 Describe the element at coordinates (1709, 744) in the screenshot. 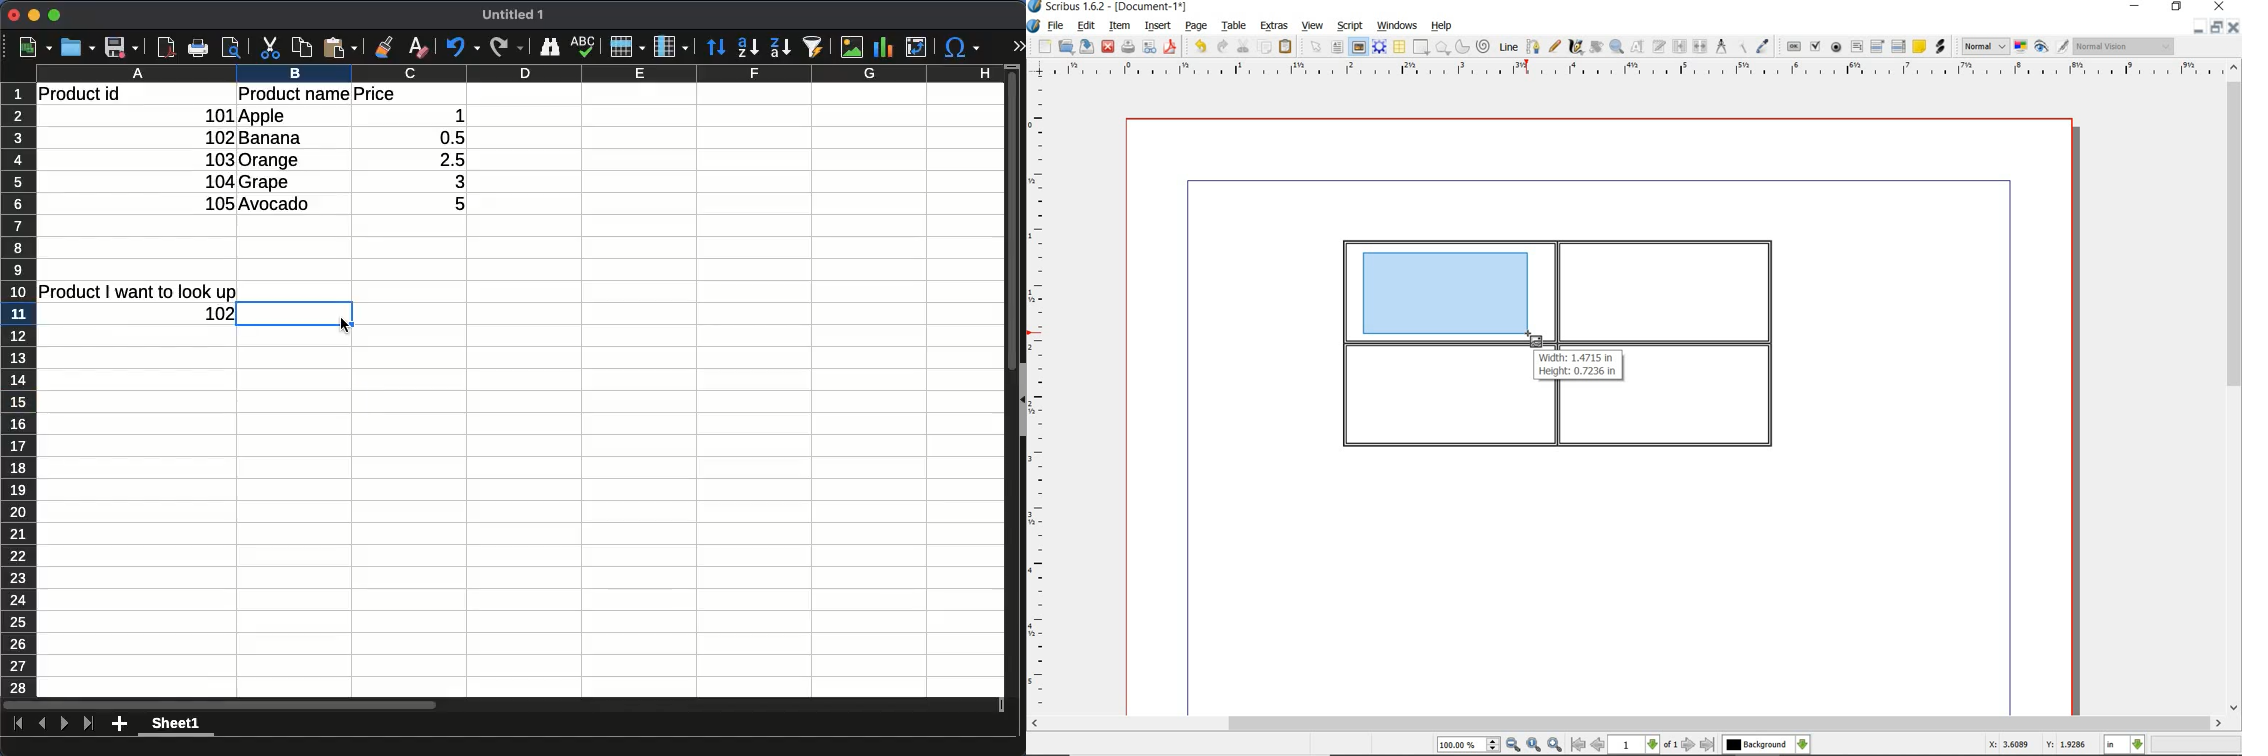

I see `go to last page` at that location.